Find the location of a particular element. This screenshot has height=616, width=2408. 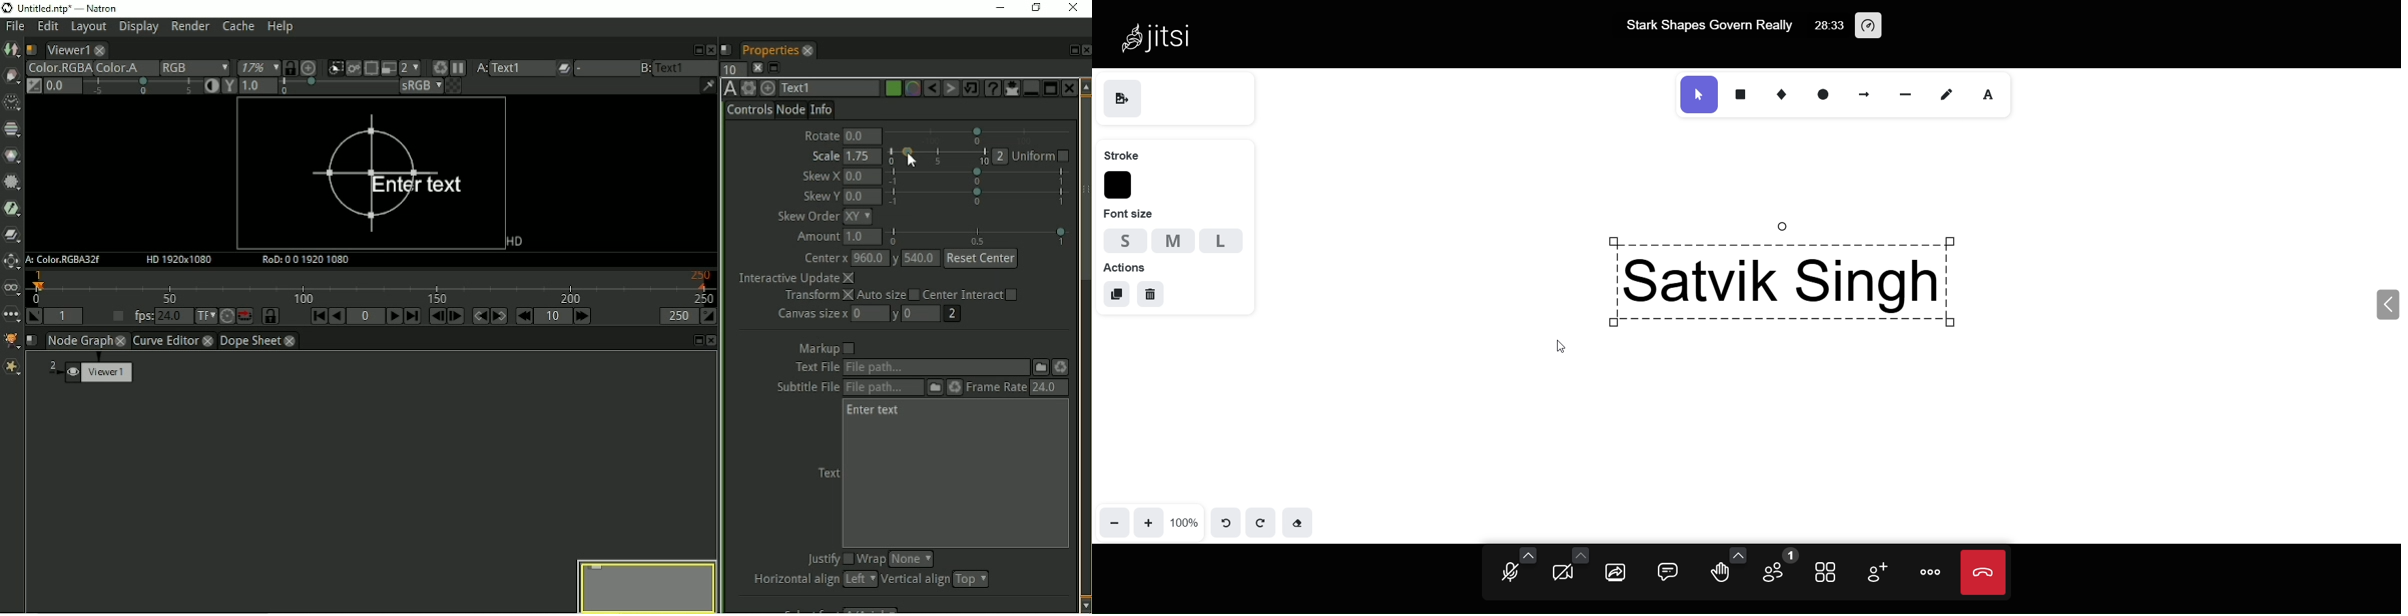

chat is located at coordinates (1665, 573).